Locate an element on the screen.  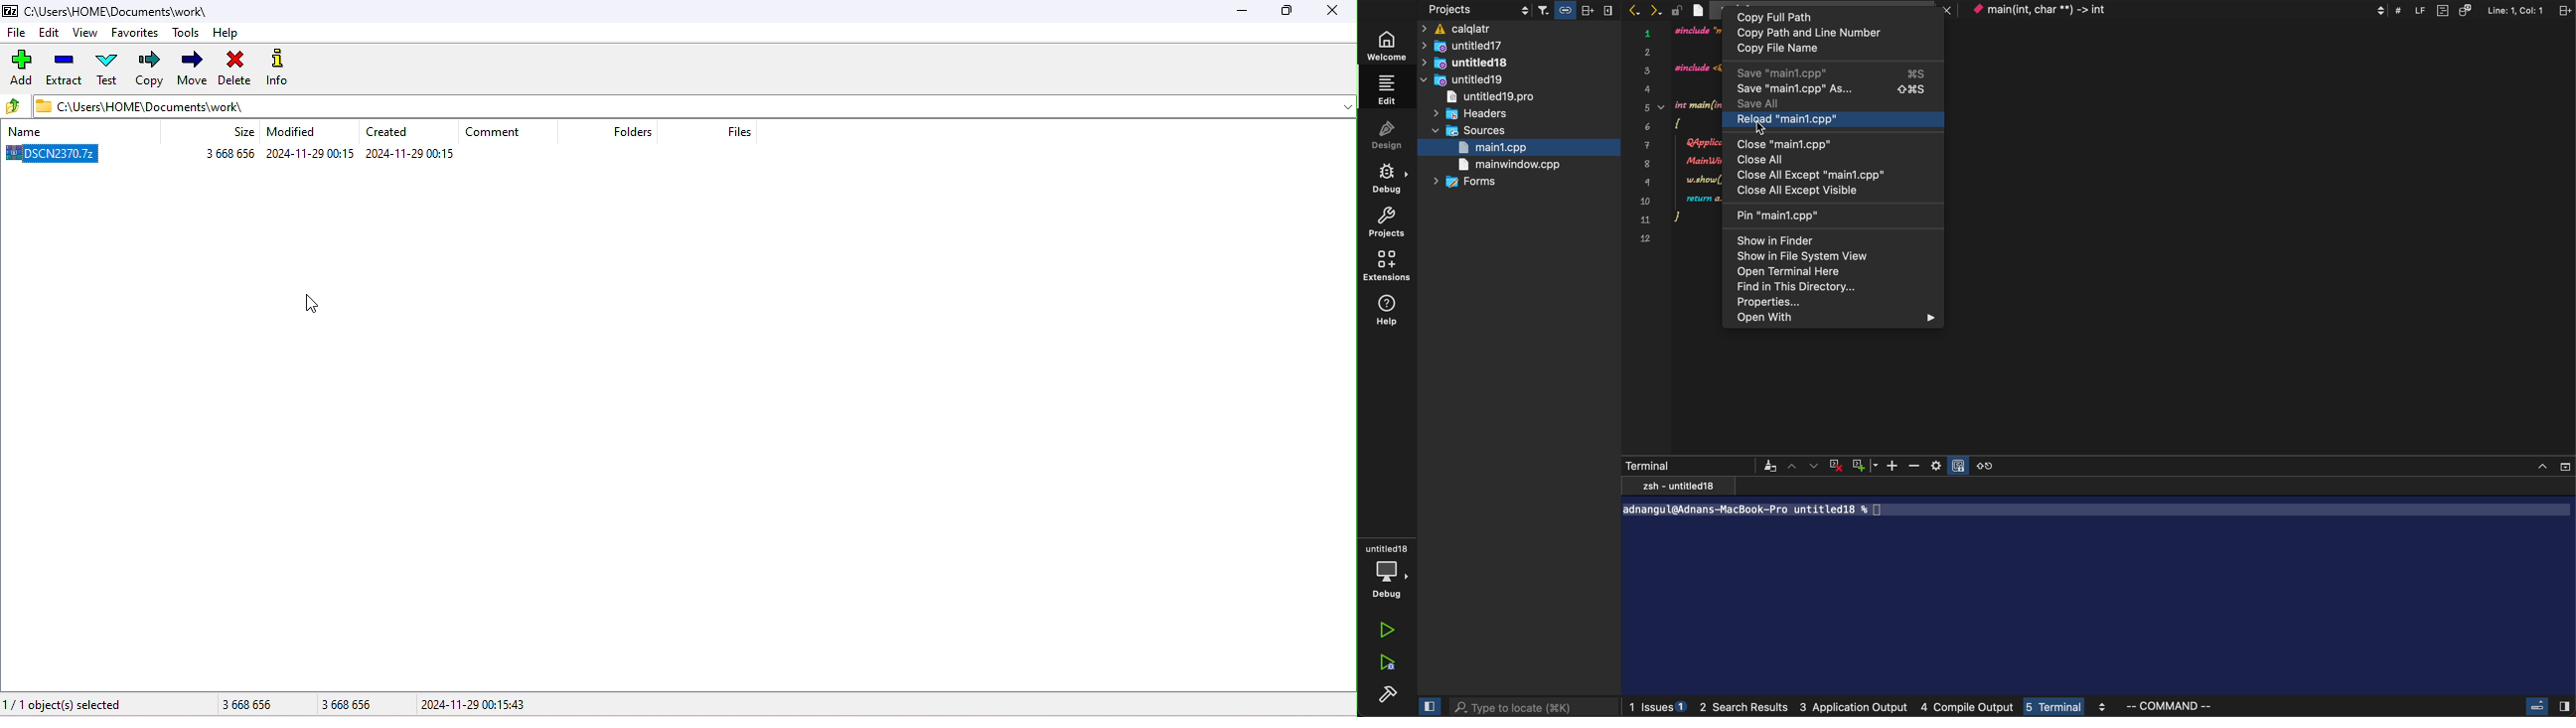
properties is located at coordinates (1815, 303).